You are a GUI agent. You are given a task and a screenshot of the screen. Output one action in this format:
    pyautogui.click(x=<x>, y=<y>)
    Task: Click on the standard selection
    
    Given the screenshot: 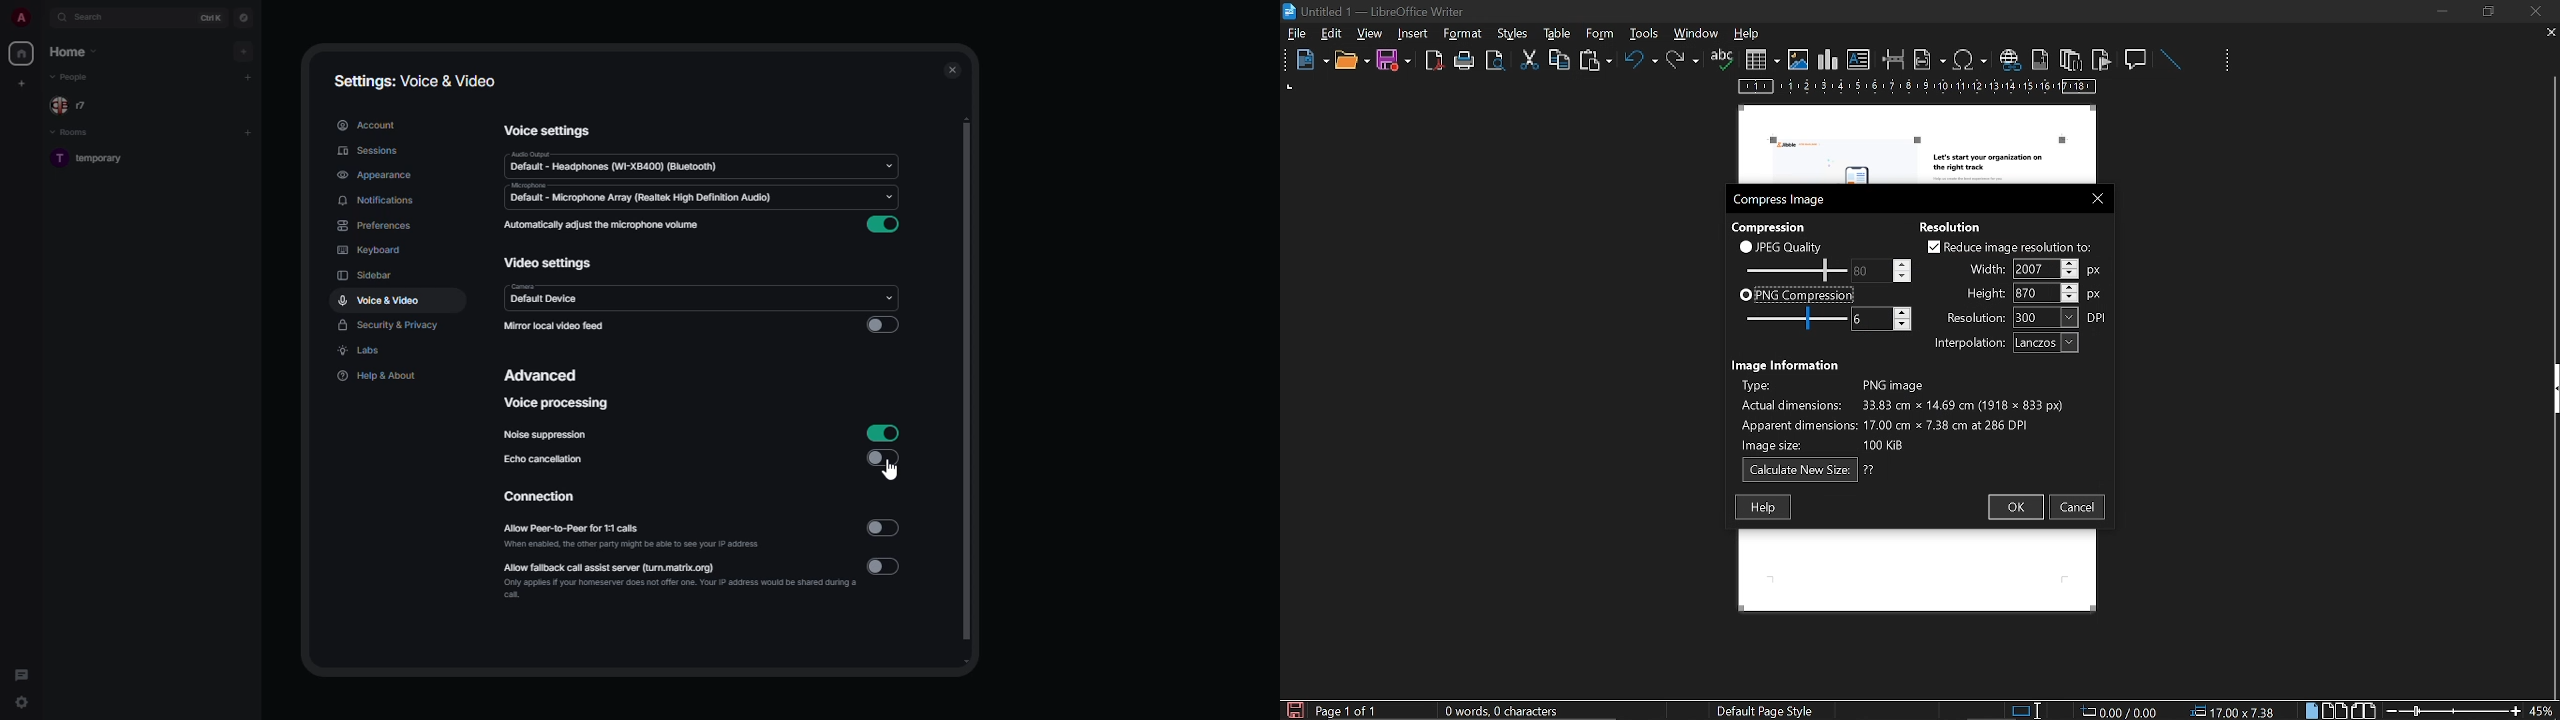 What is the action you would take?
    pyautogui.click(x=2028, y=710)
    